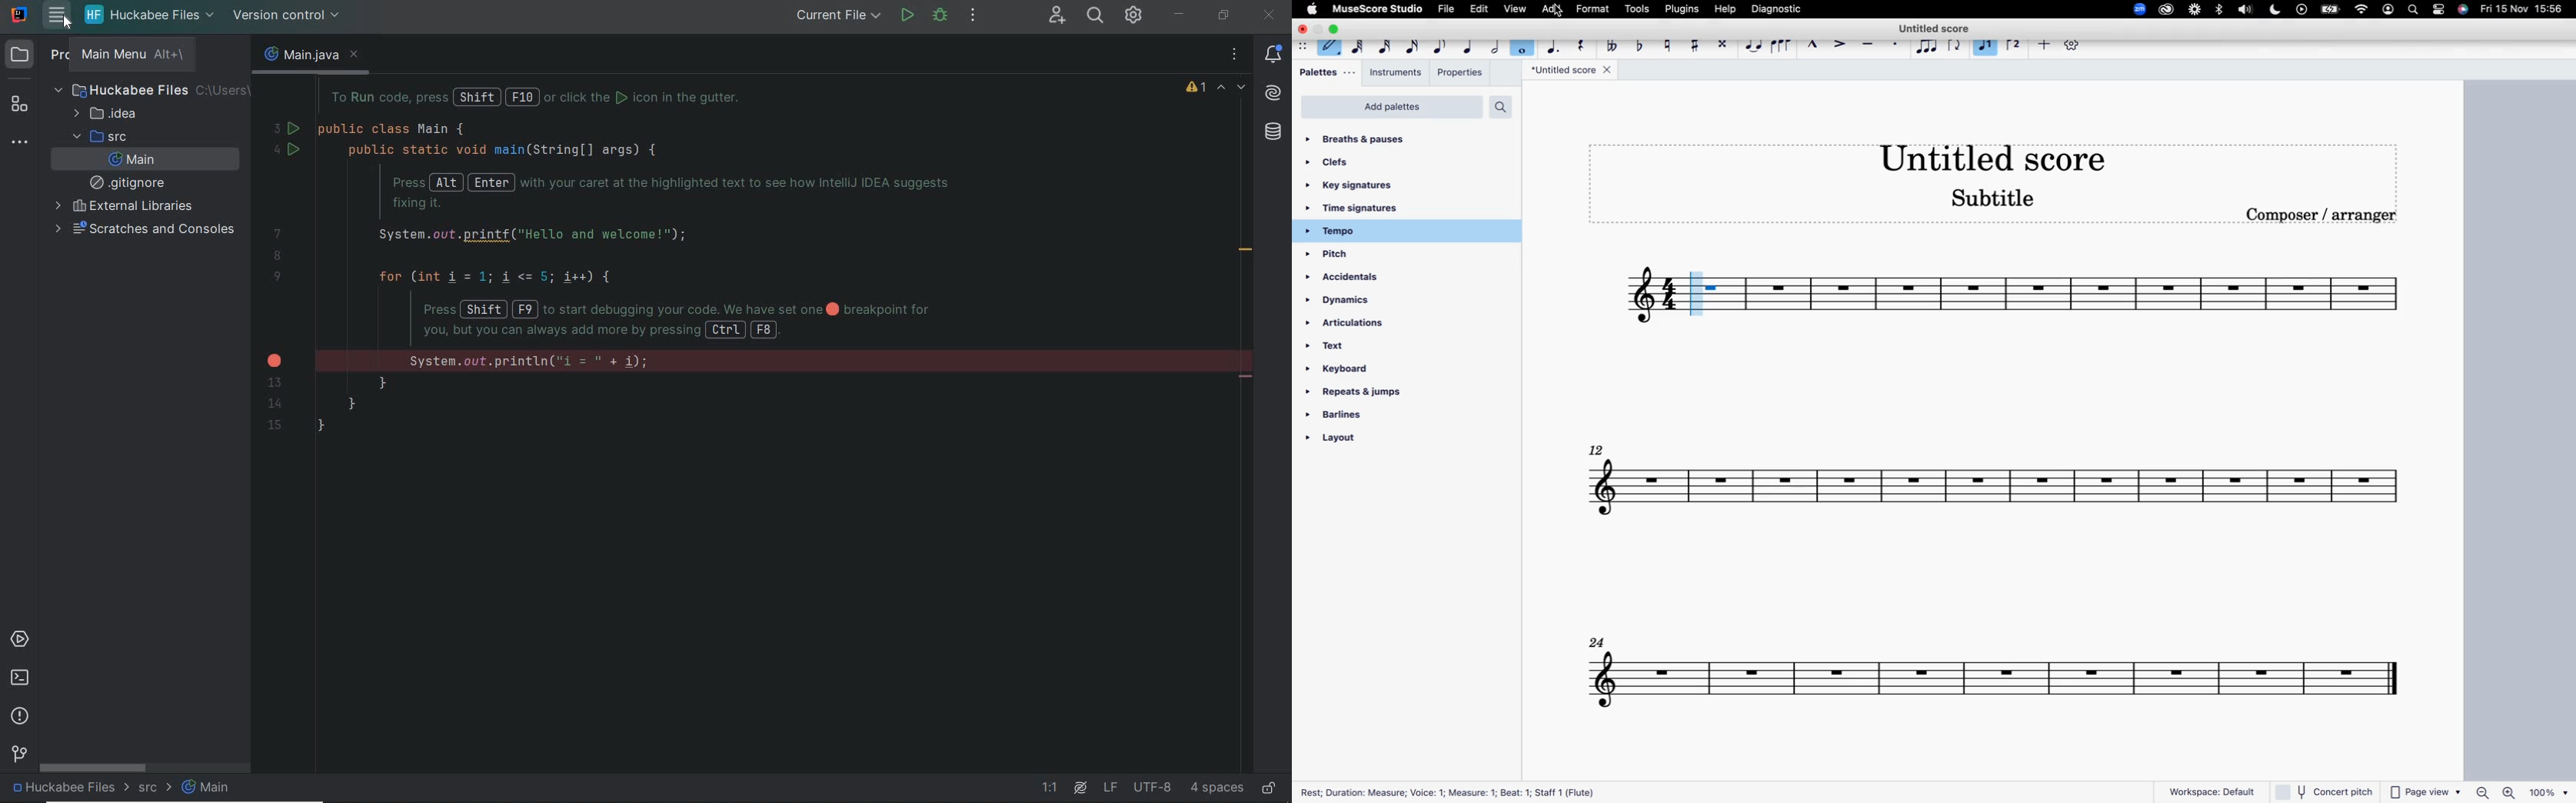 The image size is (2576, 812). I want to click on tools, so click(1640, 8).